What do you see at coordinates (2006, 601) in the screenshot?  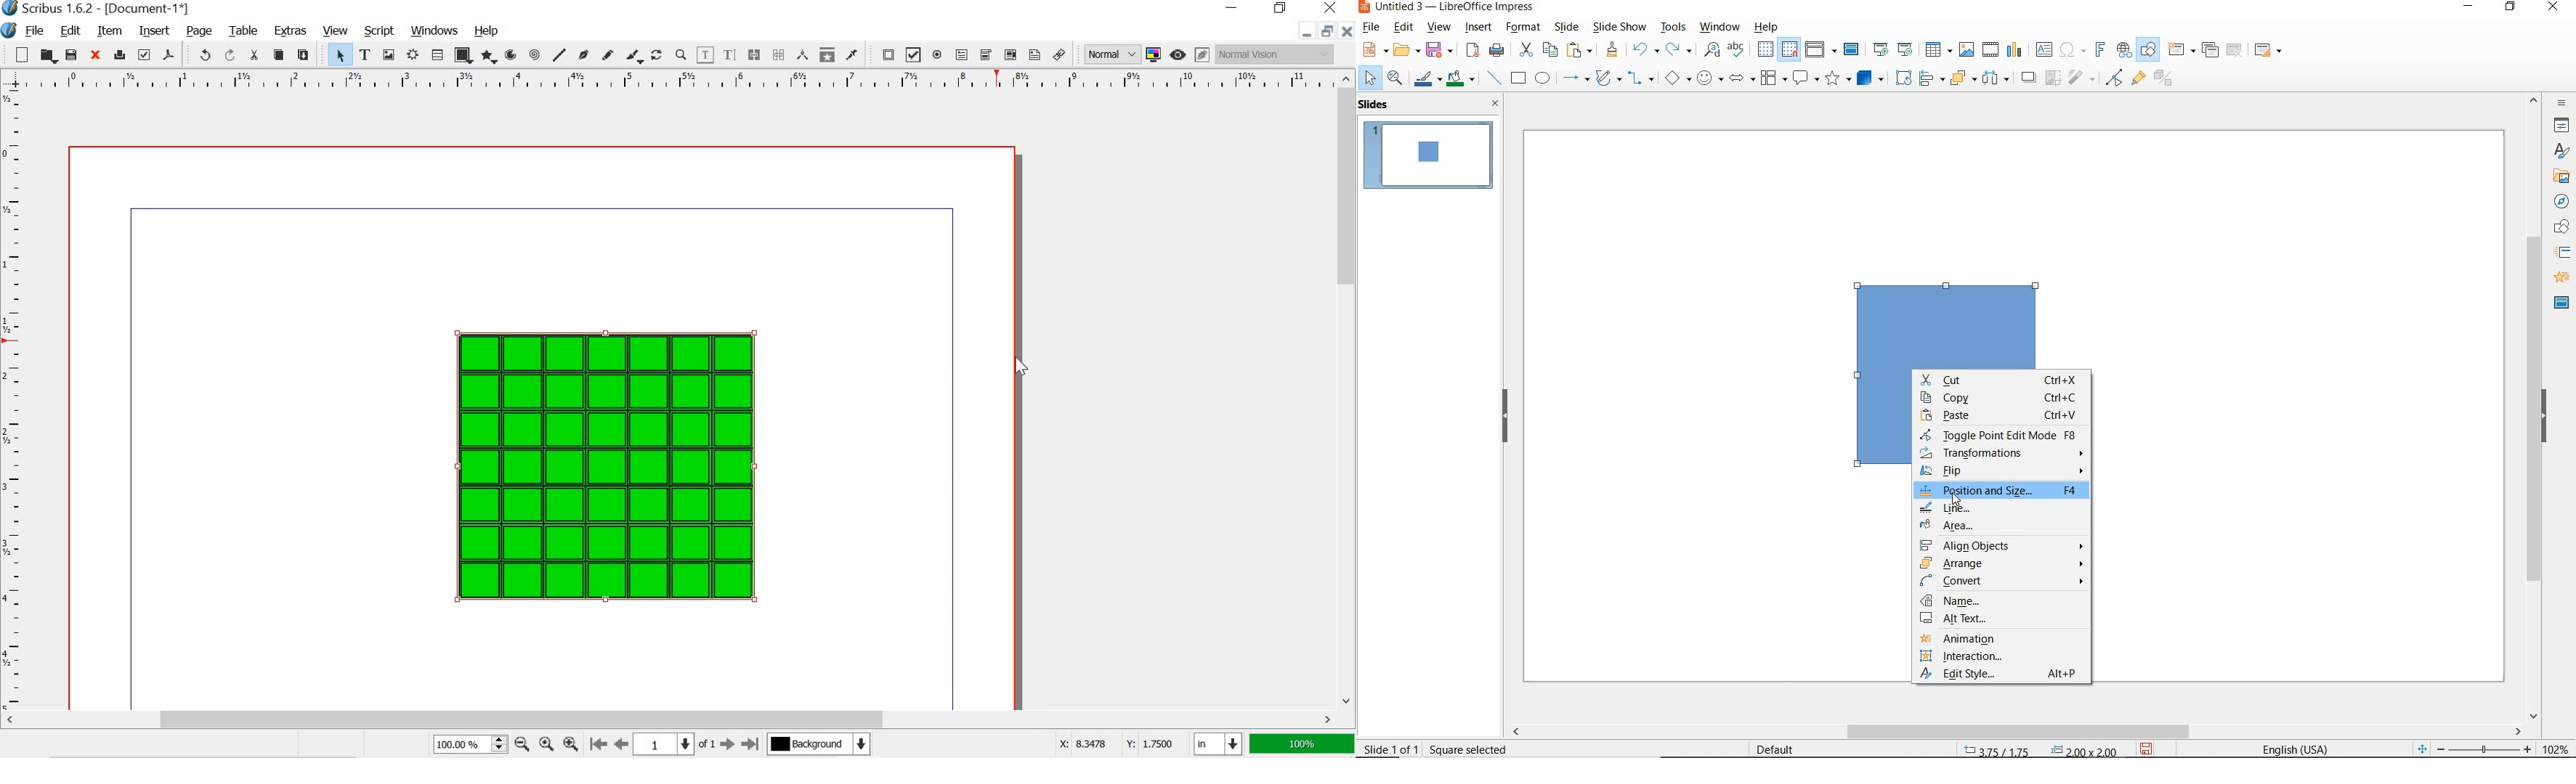 I see `NAME` at bounding box center [2006, 601].